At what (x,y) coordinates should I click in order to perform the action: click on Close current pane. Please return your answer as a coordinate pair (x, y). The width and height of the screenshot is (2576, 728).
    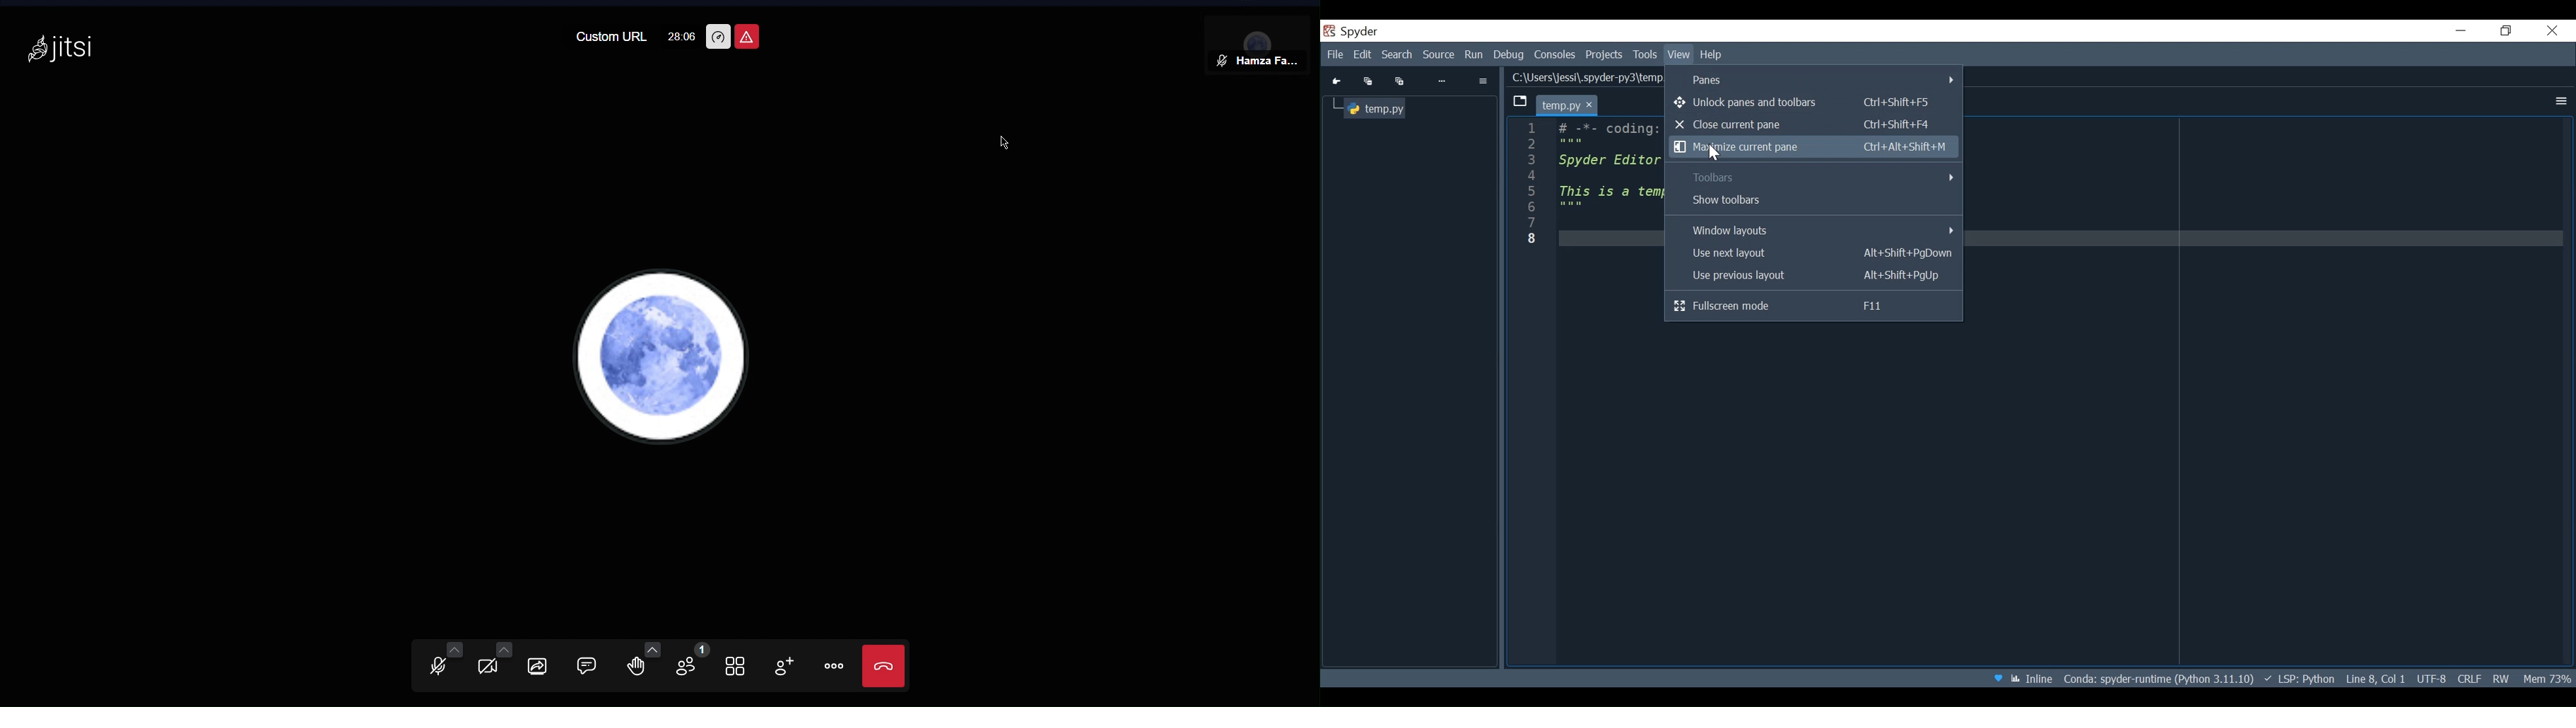
    Looking at the image, I should click on (1814, 125).